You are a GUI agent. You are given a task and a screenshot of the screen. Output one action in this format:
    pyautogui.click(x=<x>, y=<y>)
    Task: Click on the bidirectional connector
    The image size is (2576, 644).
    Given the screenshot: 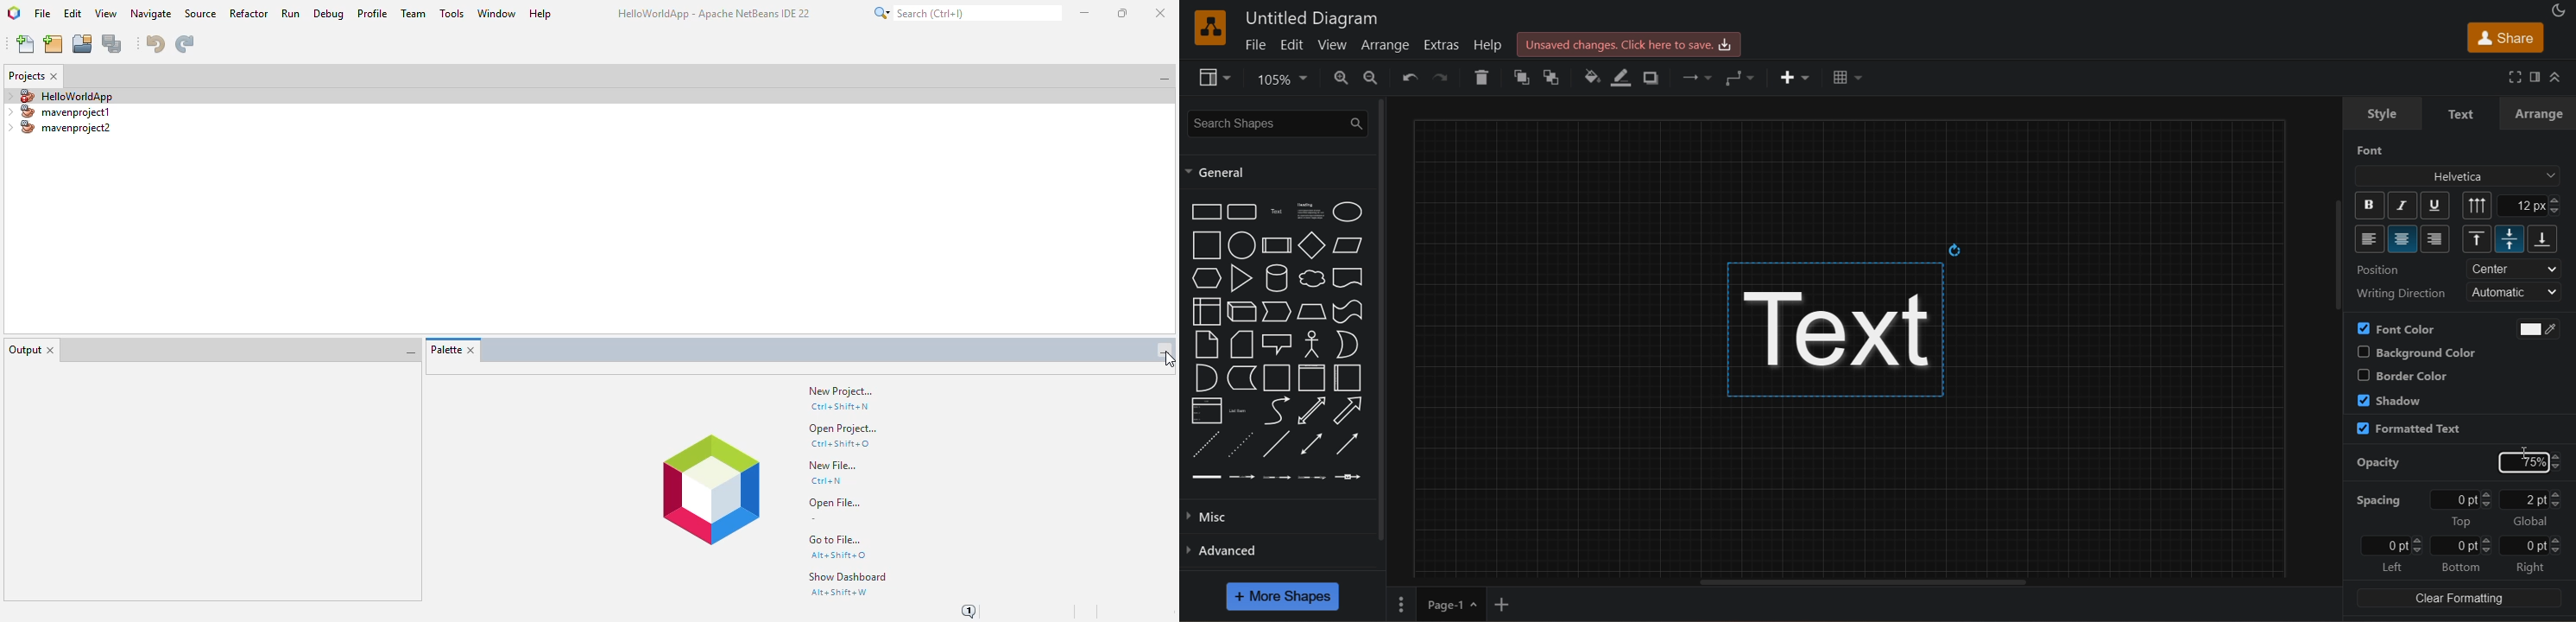 What is the action you would take?
    pyautogui.click(x=1312, y=444)
    